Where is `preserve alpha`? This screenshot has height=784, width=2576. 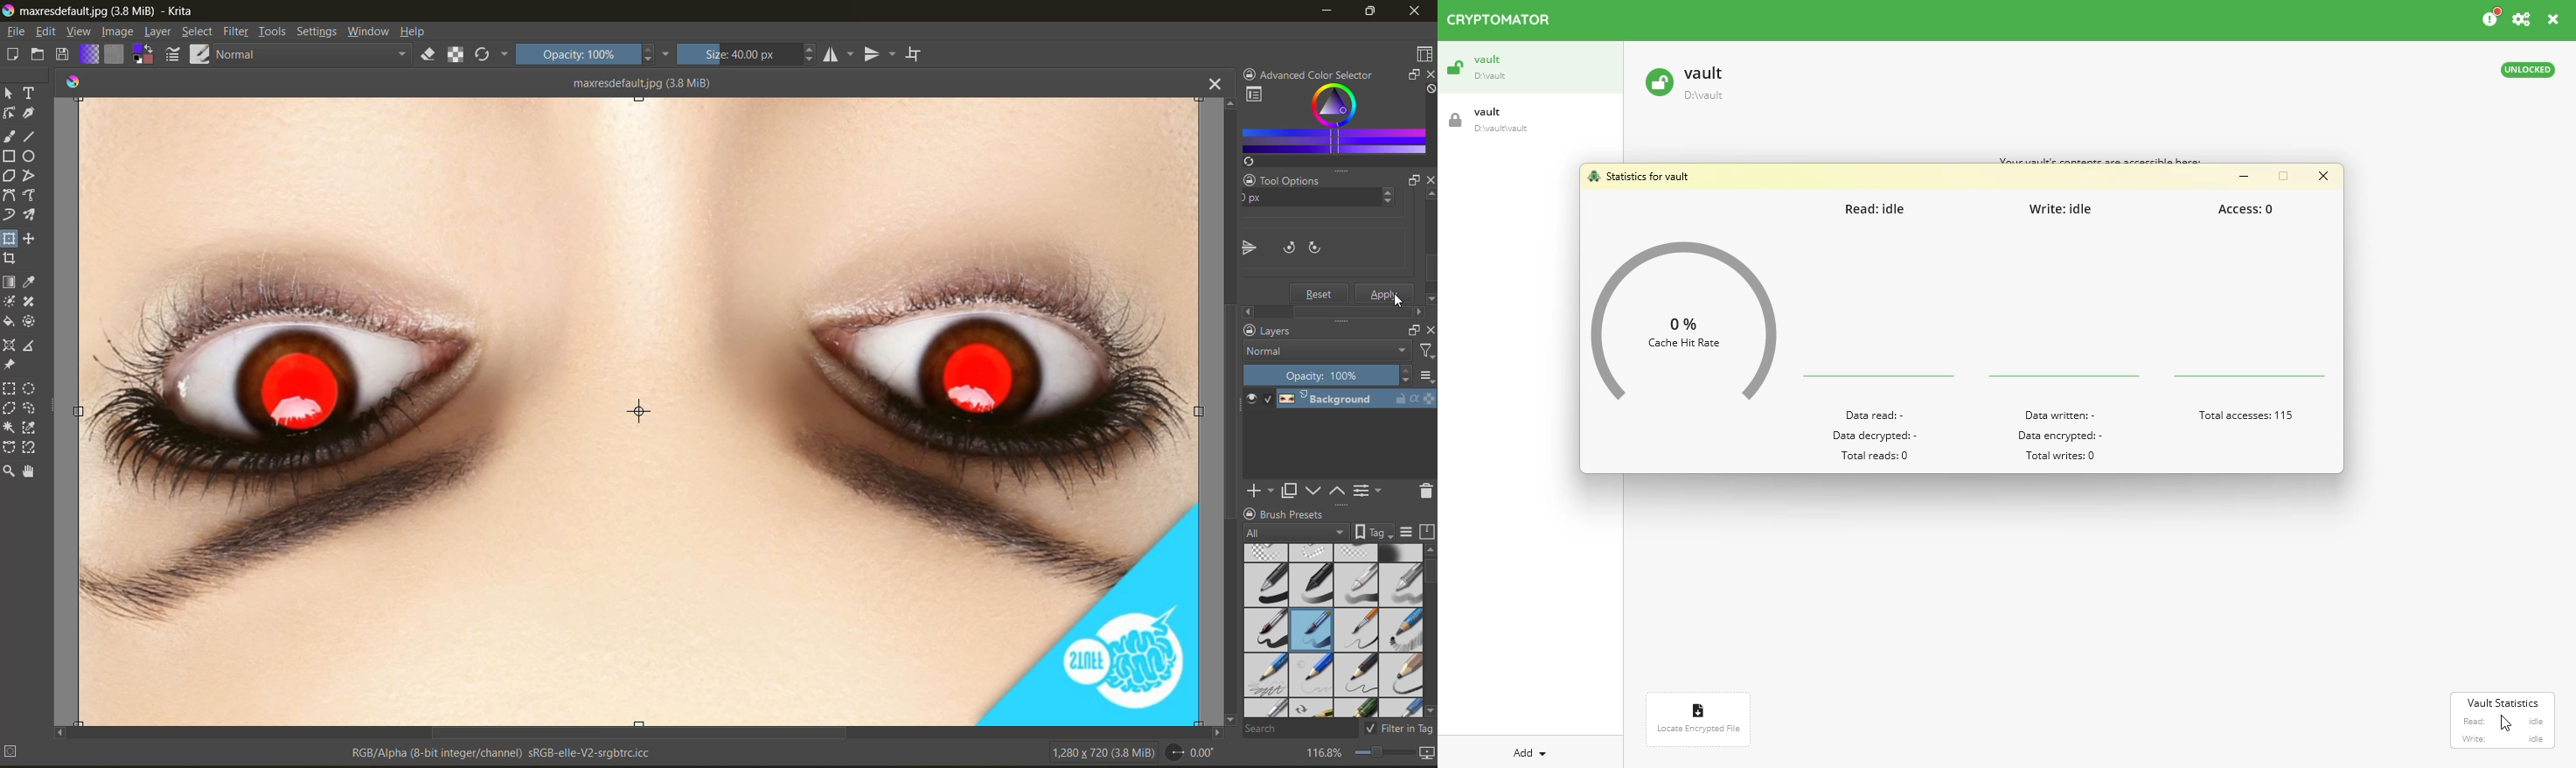 preserve alpha is located at coordinates (457, 55).